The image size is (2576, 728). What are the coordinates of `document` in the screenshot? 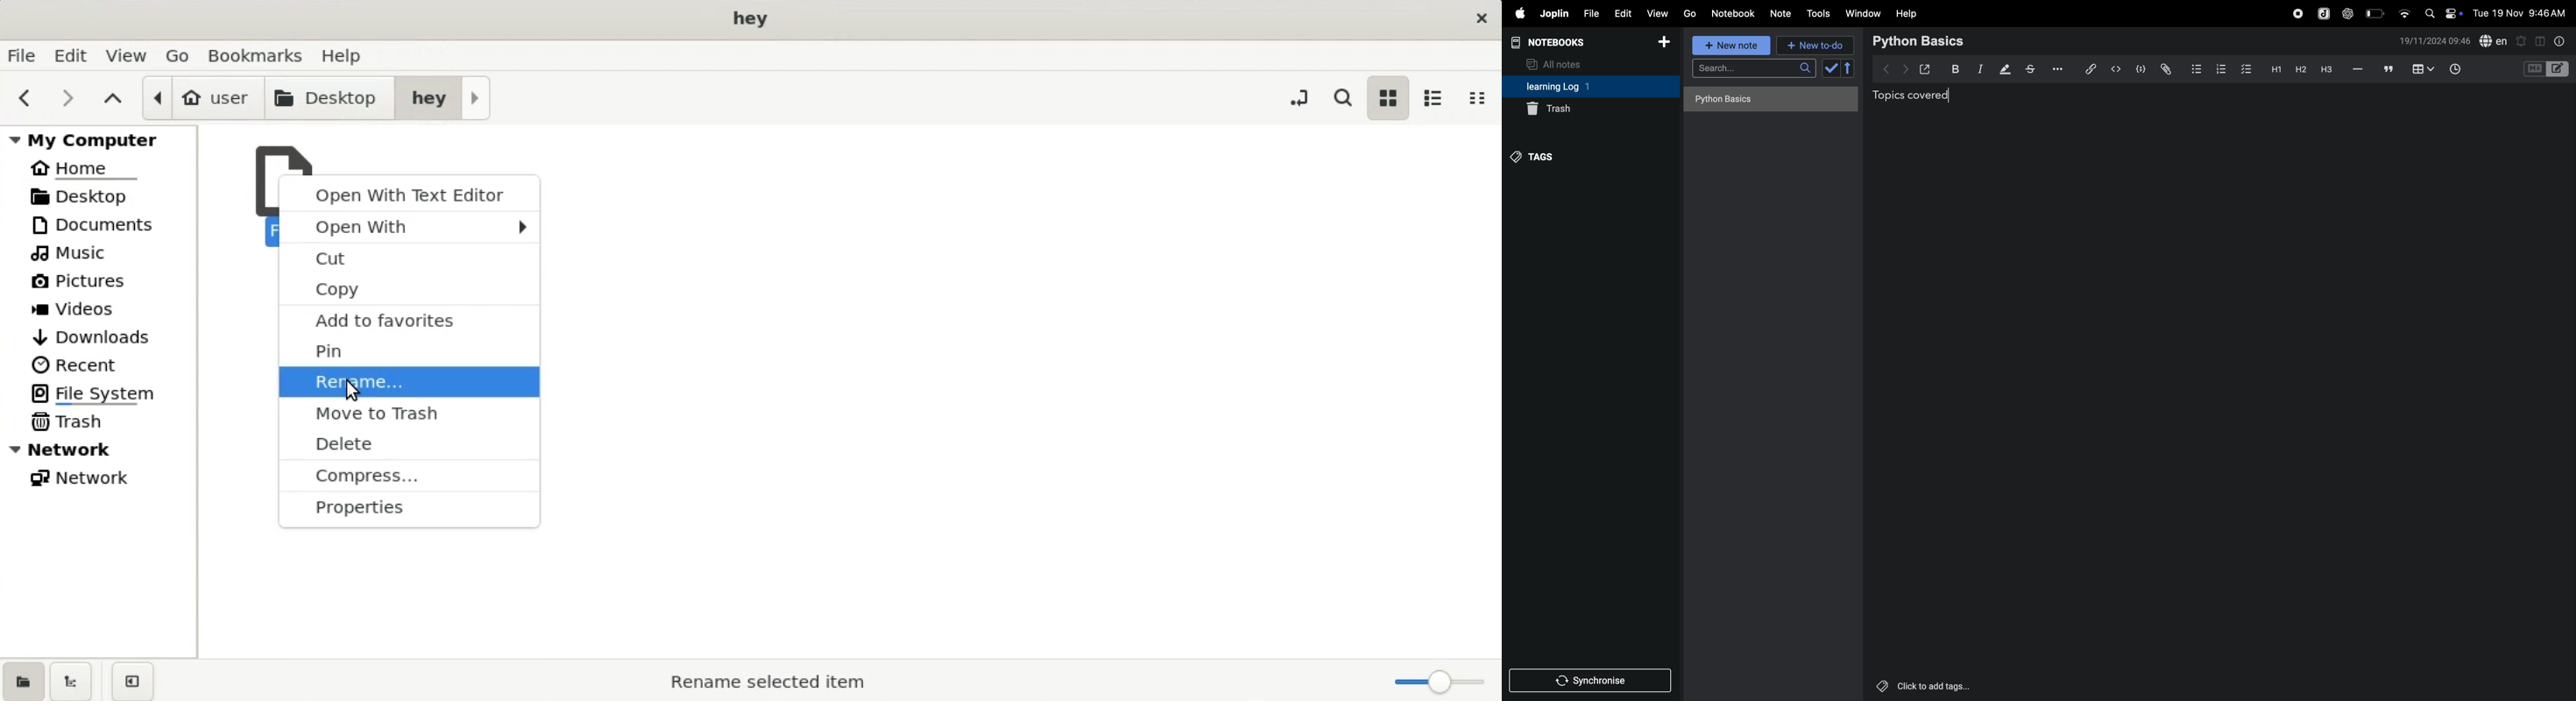 It's located at (105, 224).